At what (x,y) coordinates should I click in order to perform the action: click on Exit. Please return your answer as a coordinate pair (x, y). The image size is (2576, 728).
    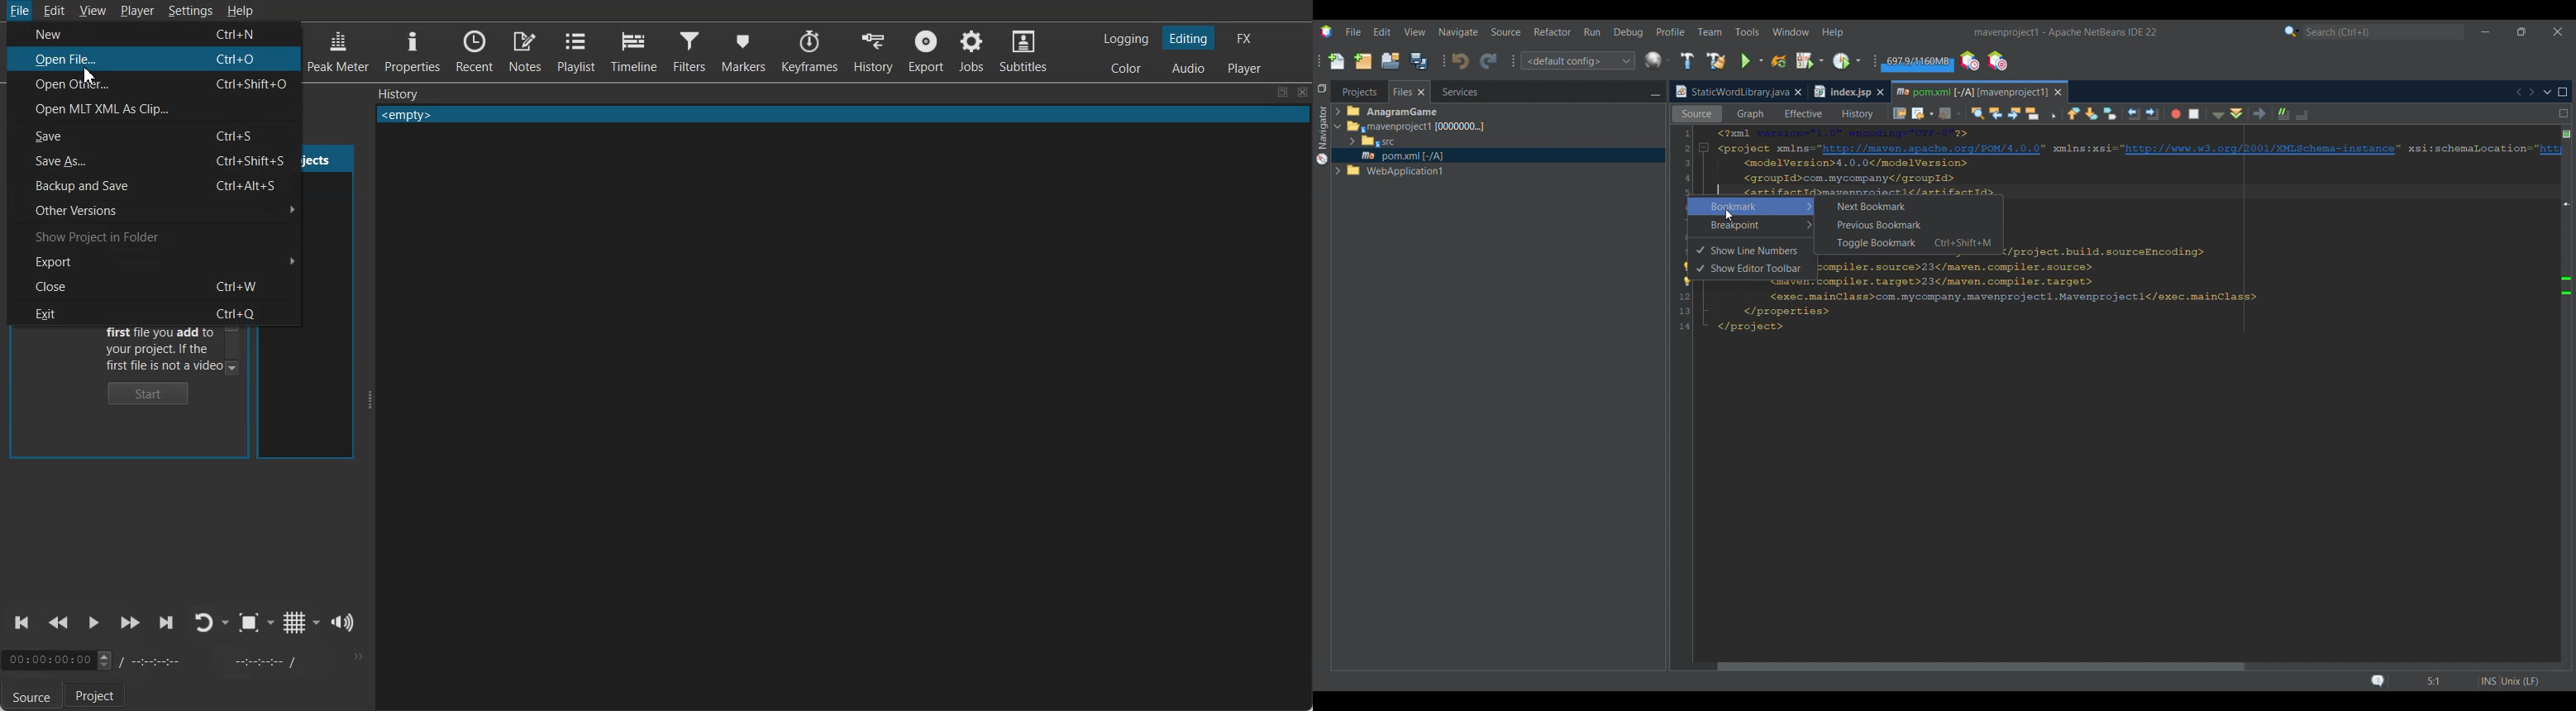
    Looking at the image, I should click on (91, 311).